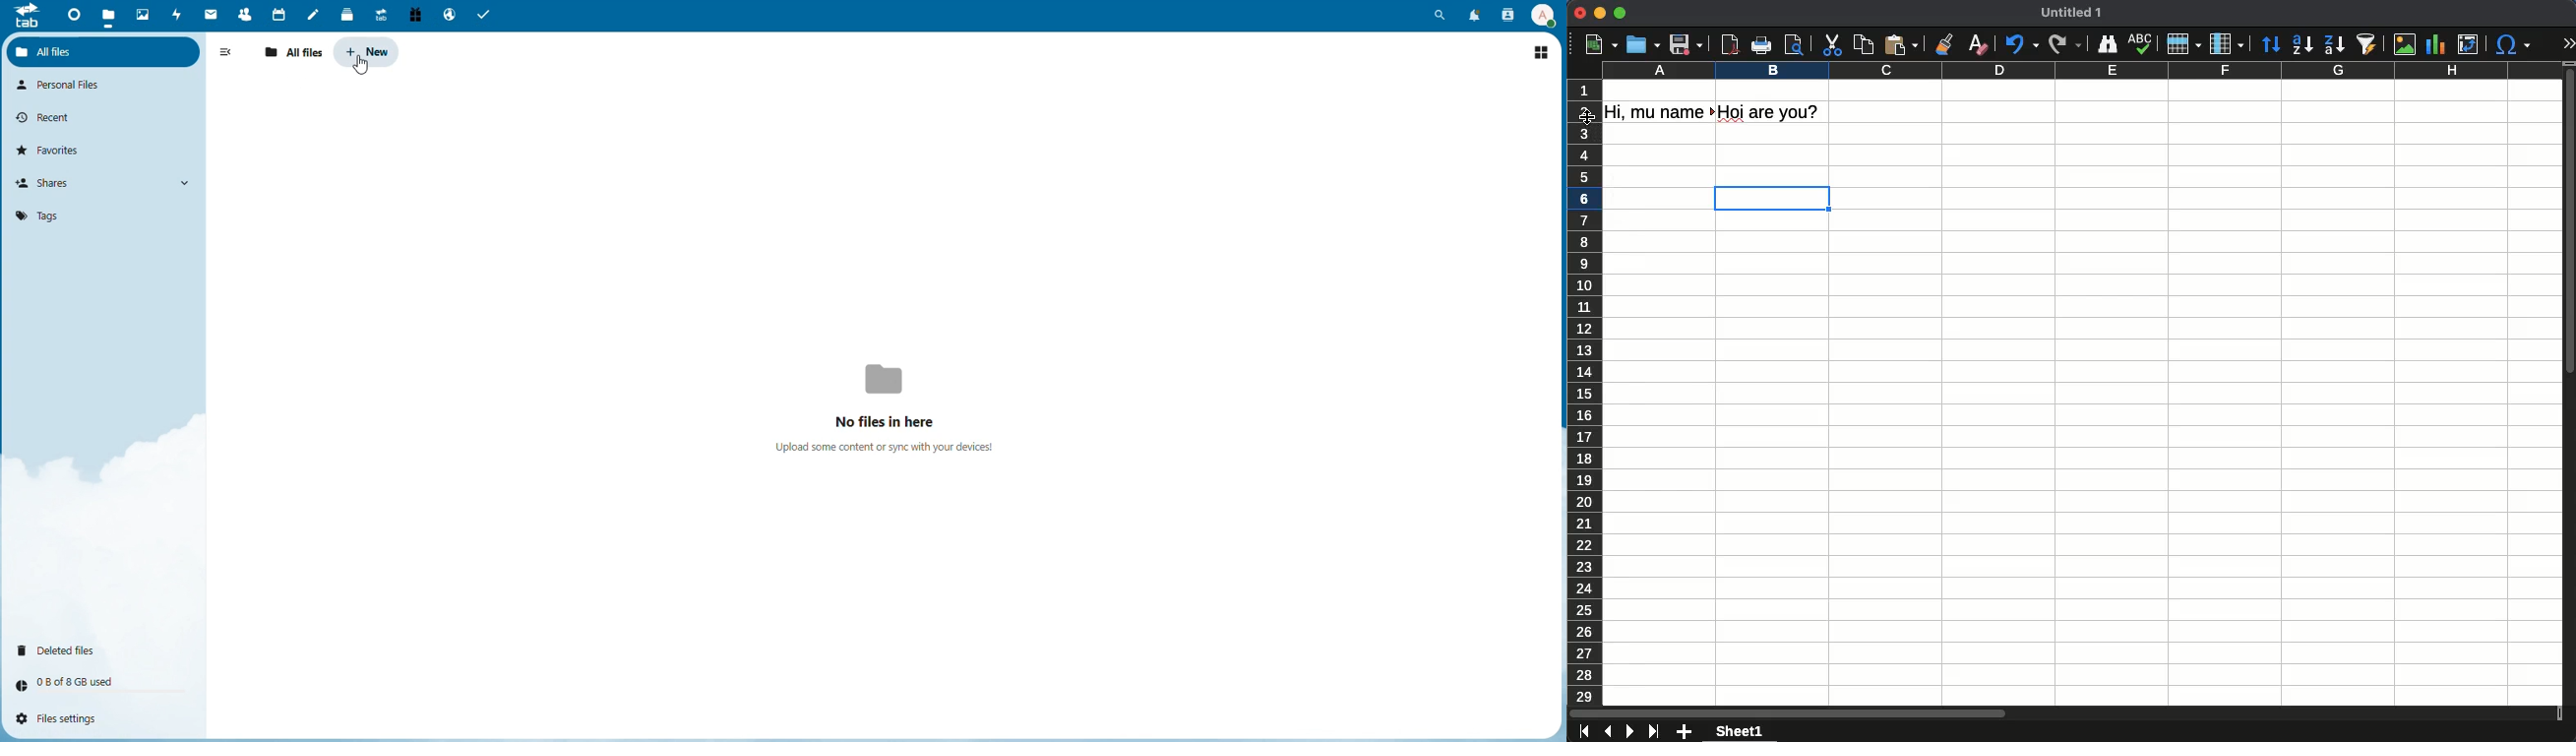 This screenshot has width=2576, height=756. Describe the element at coordinates (66, 85) in the screenshot. I see `Personal Files` at that location.